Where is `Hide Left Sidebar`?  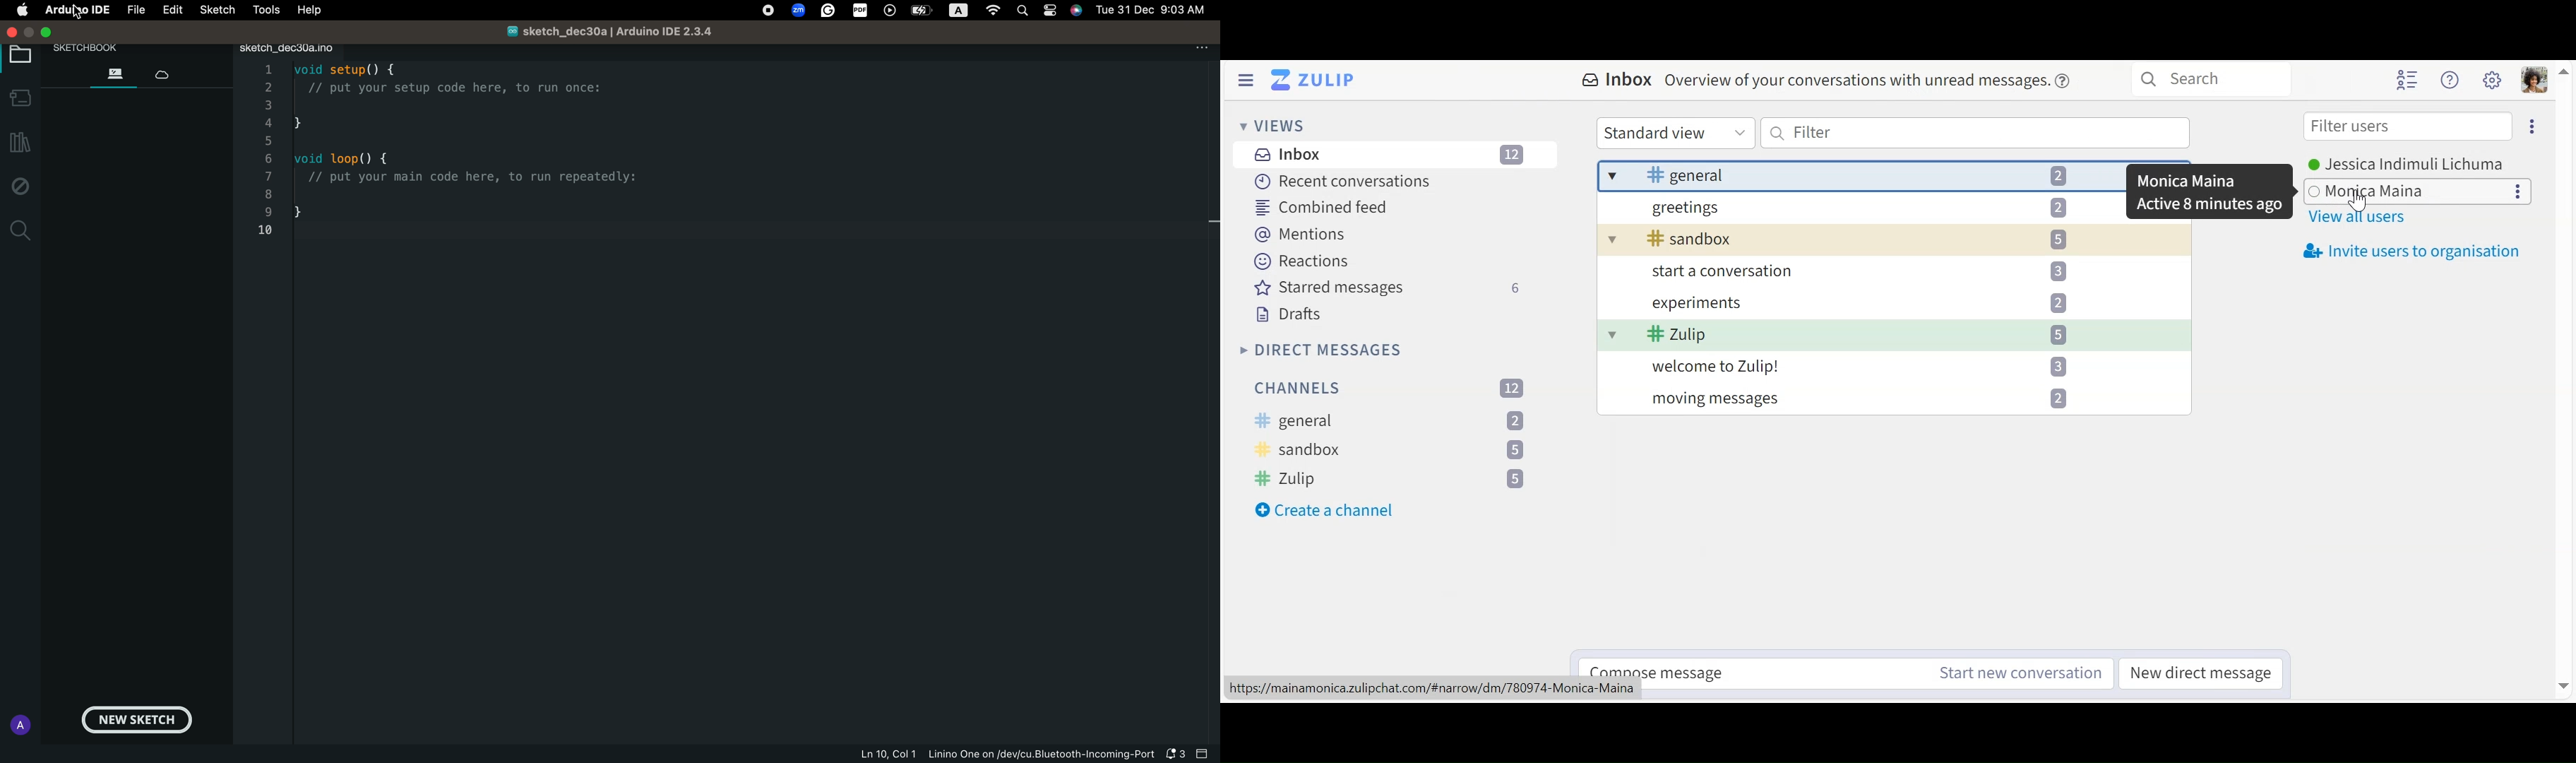 Hide Left Sidebar is located at coordinates (1244, 79).